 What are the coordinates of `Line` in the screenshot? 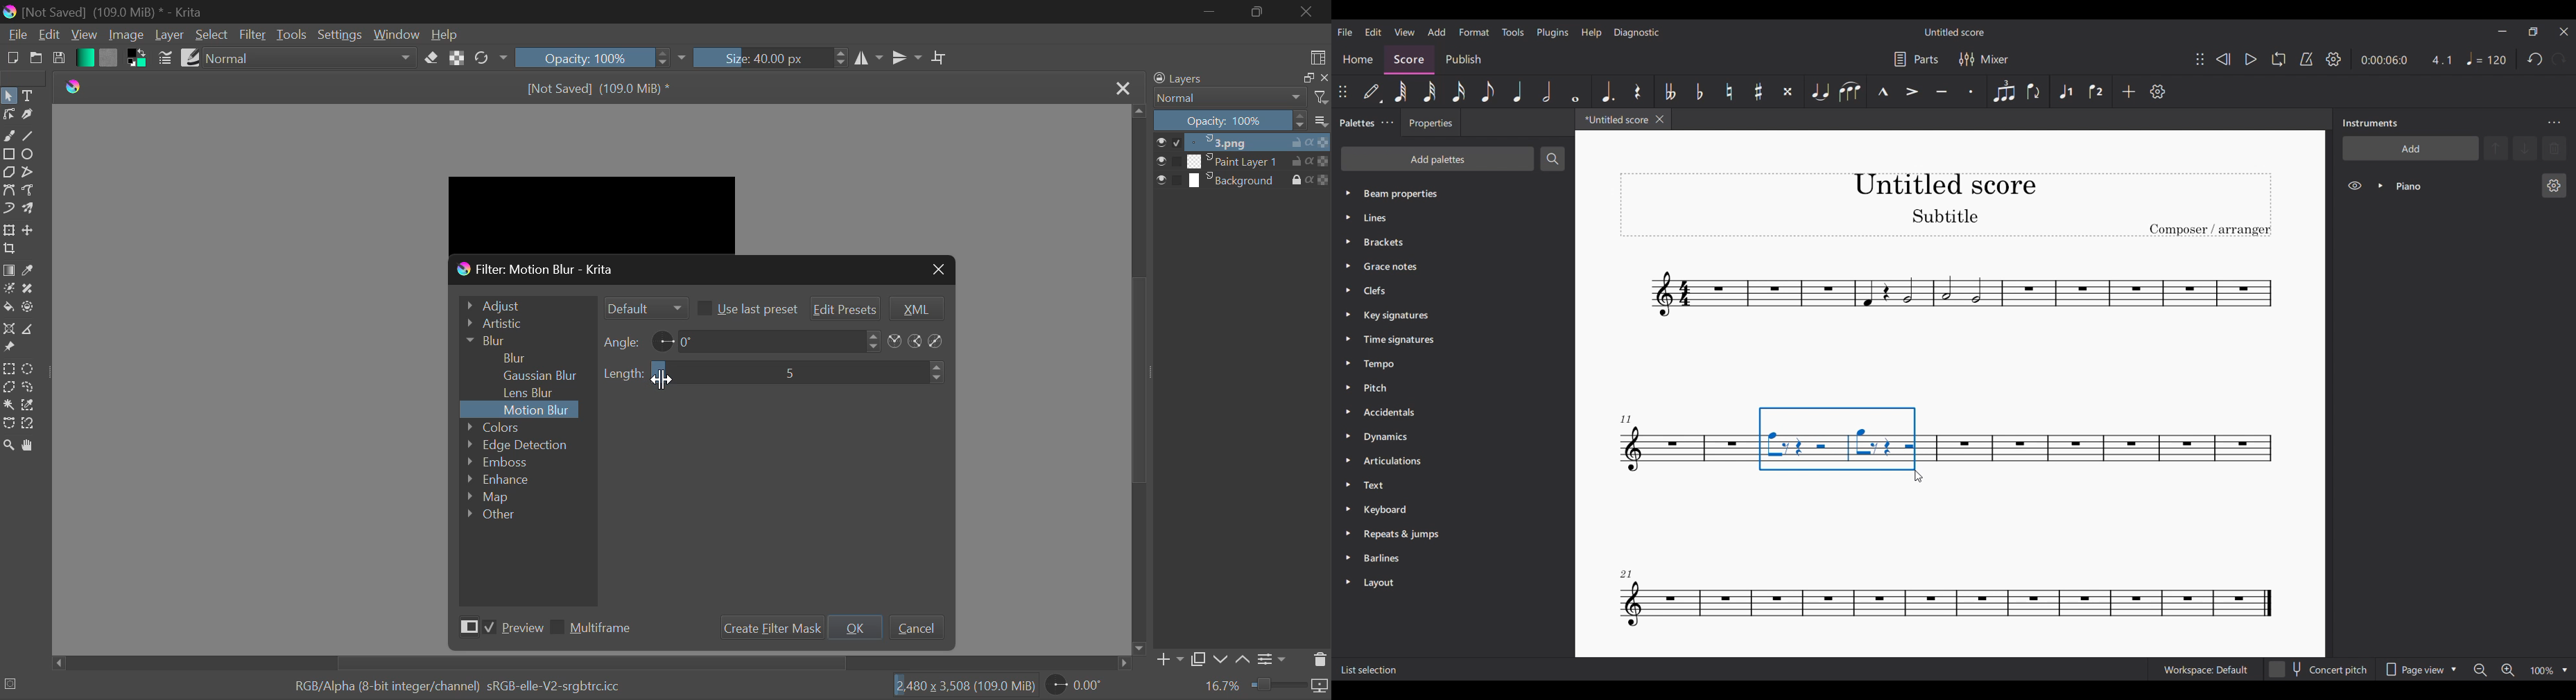 It's located at (30, 135).